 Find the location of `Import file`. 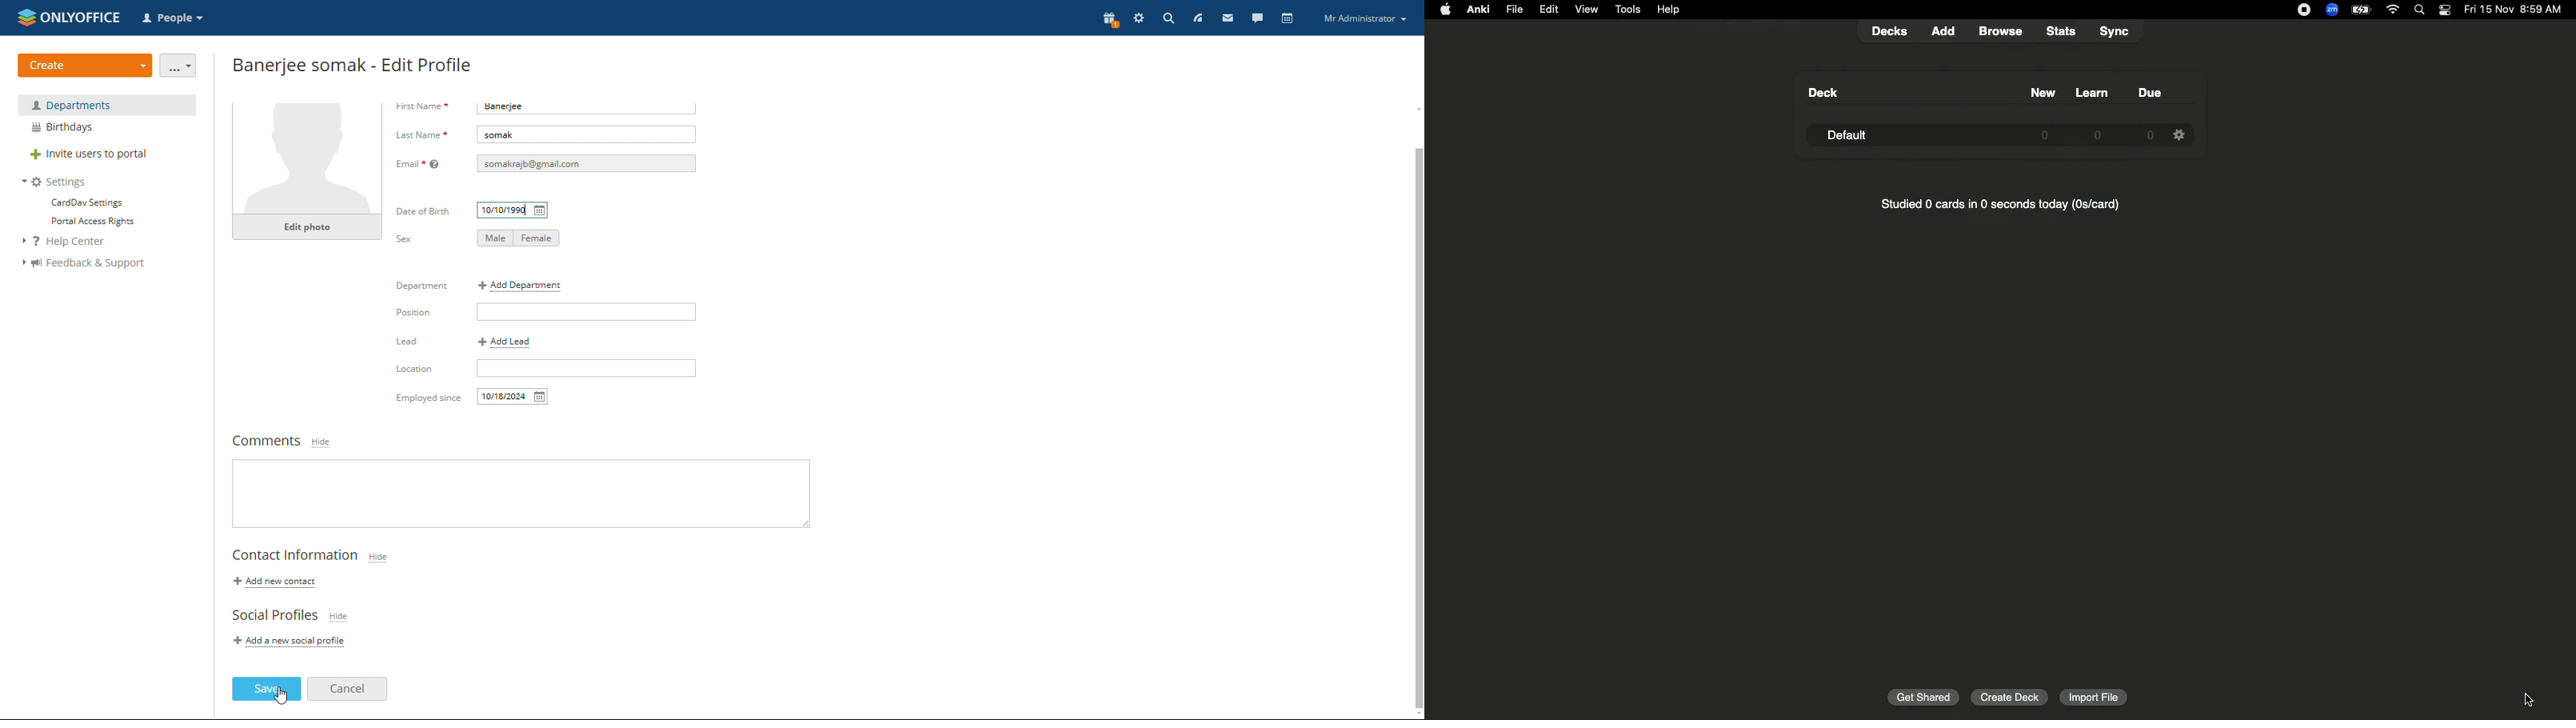

Import file is located at coordinates (2095, 698).